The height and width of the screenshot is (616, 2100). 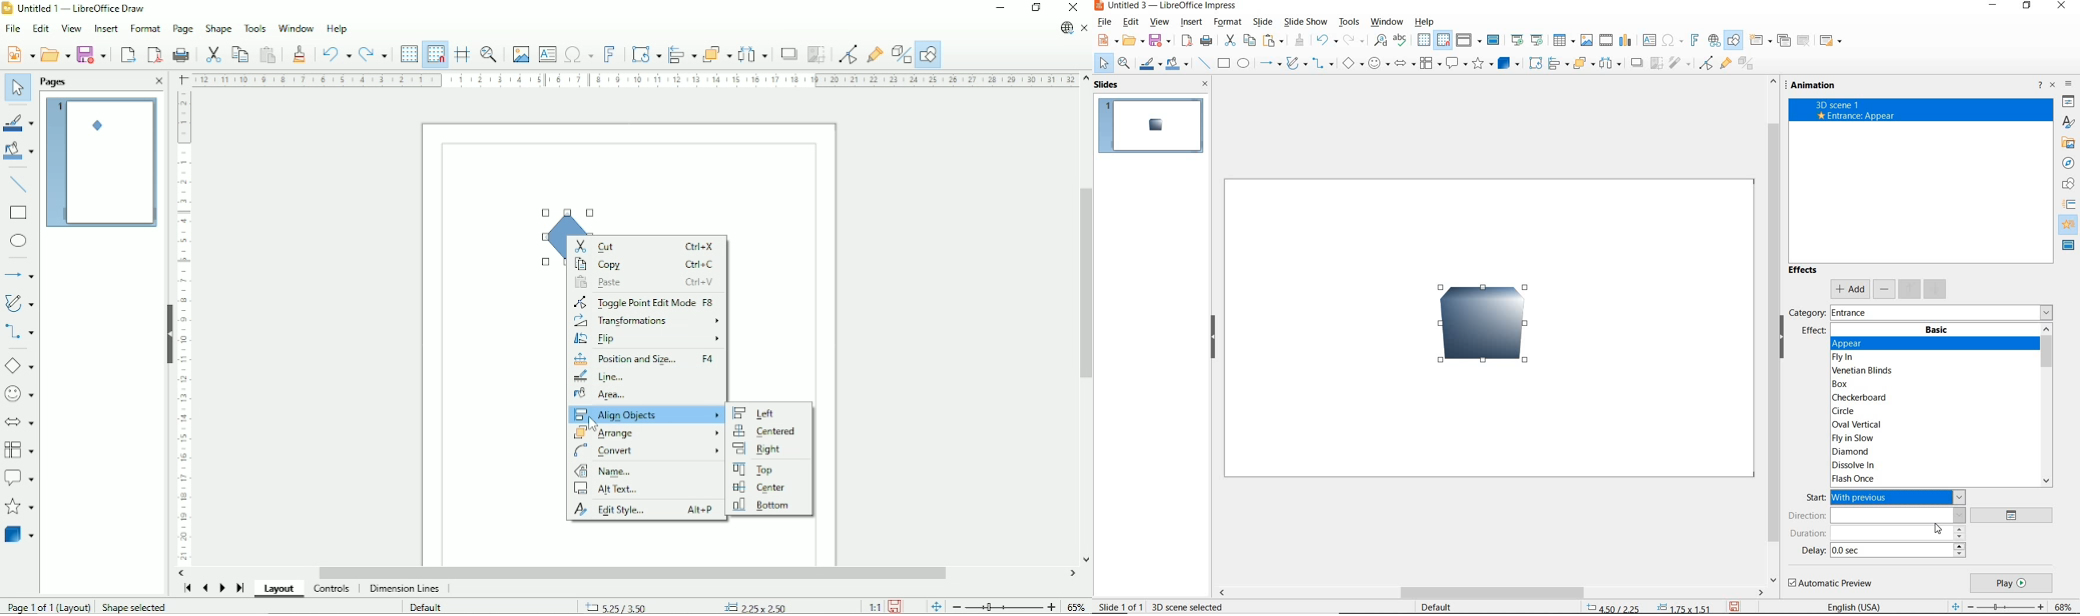 I want to click on master slides, so click(x=2069, y=246).